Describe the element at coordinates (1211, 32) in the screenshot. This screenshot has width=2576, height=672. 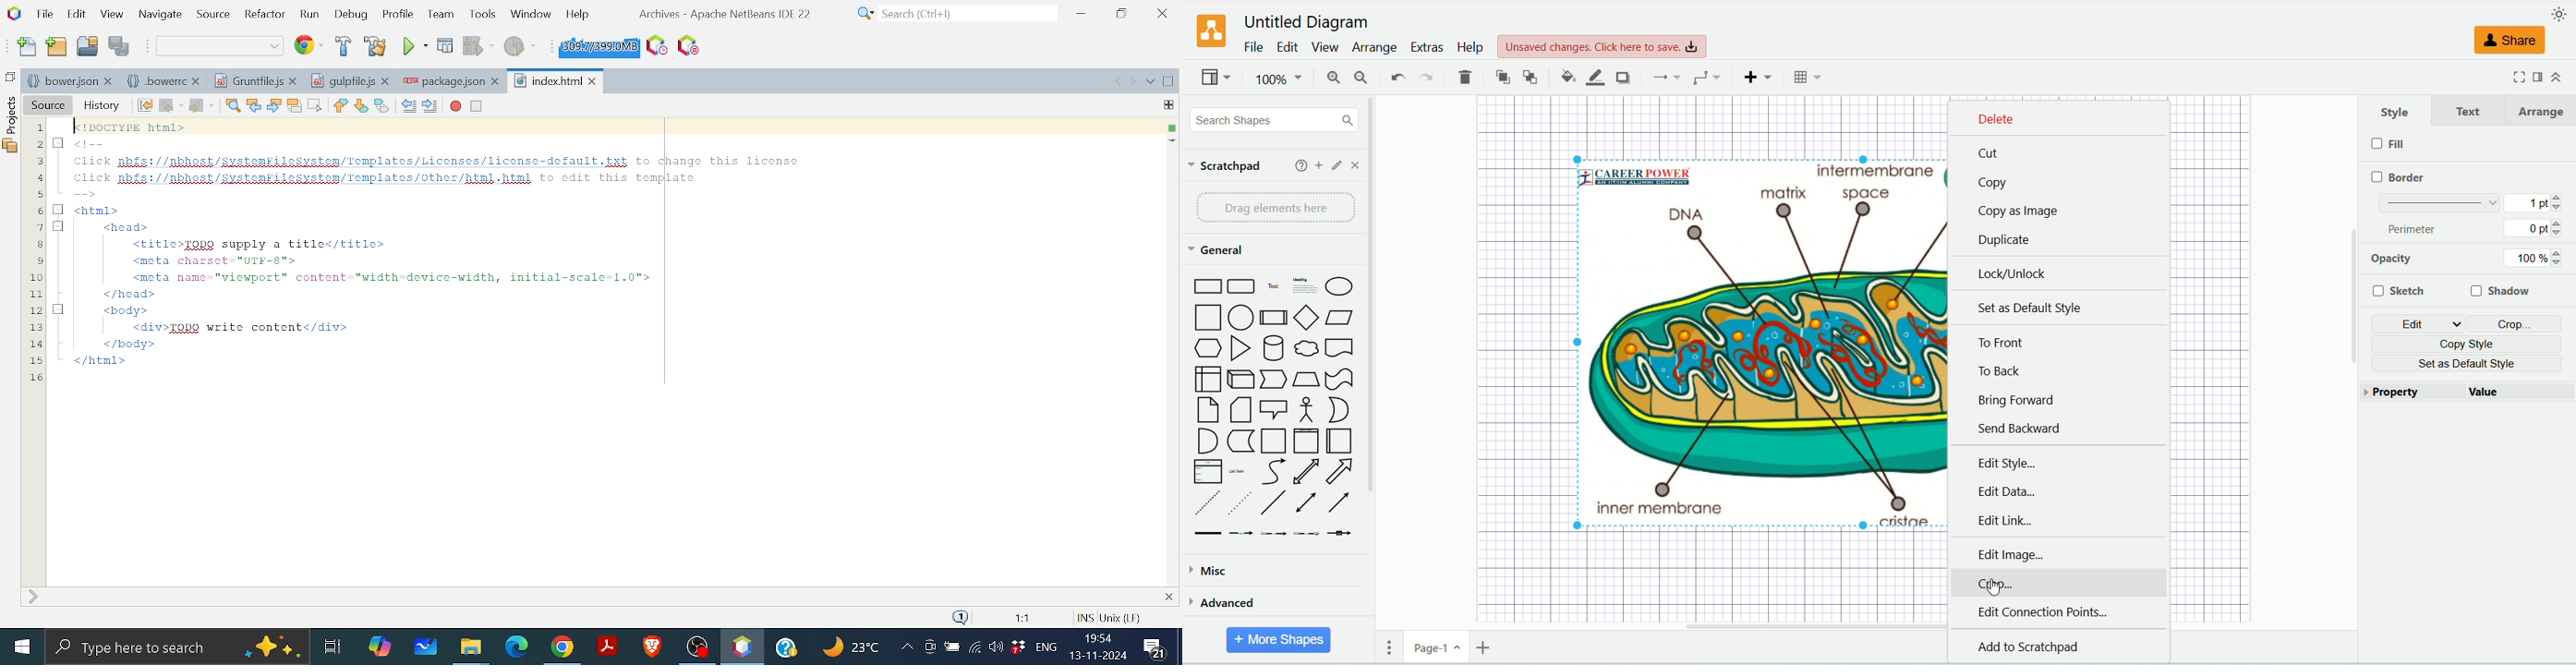
I see `logo` at that location.